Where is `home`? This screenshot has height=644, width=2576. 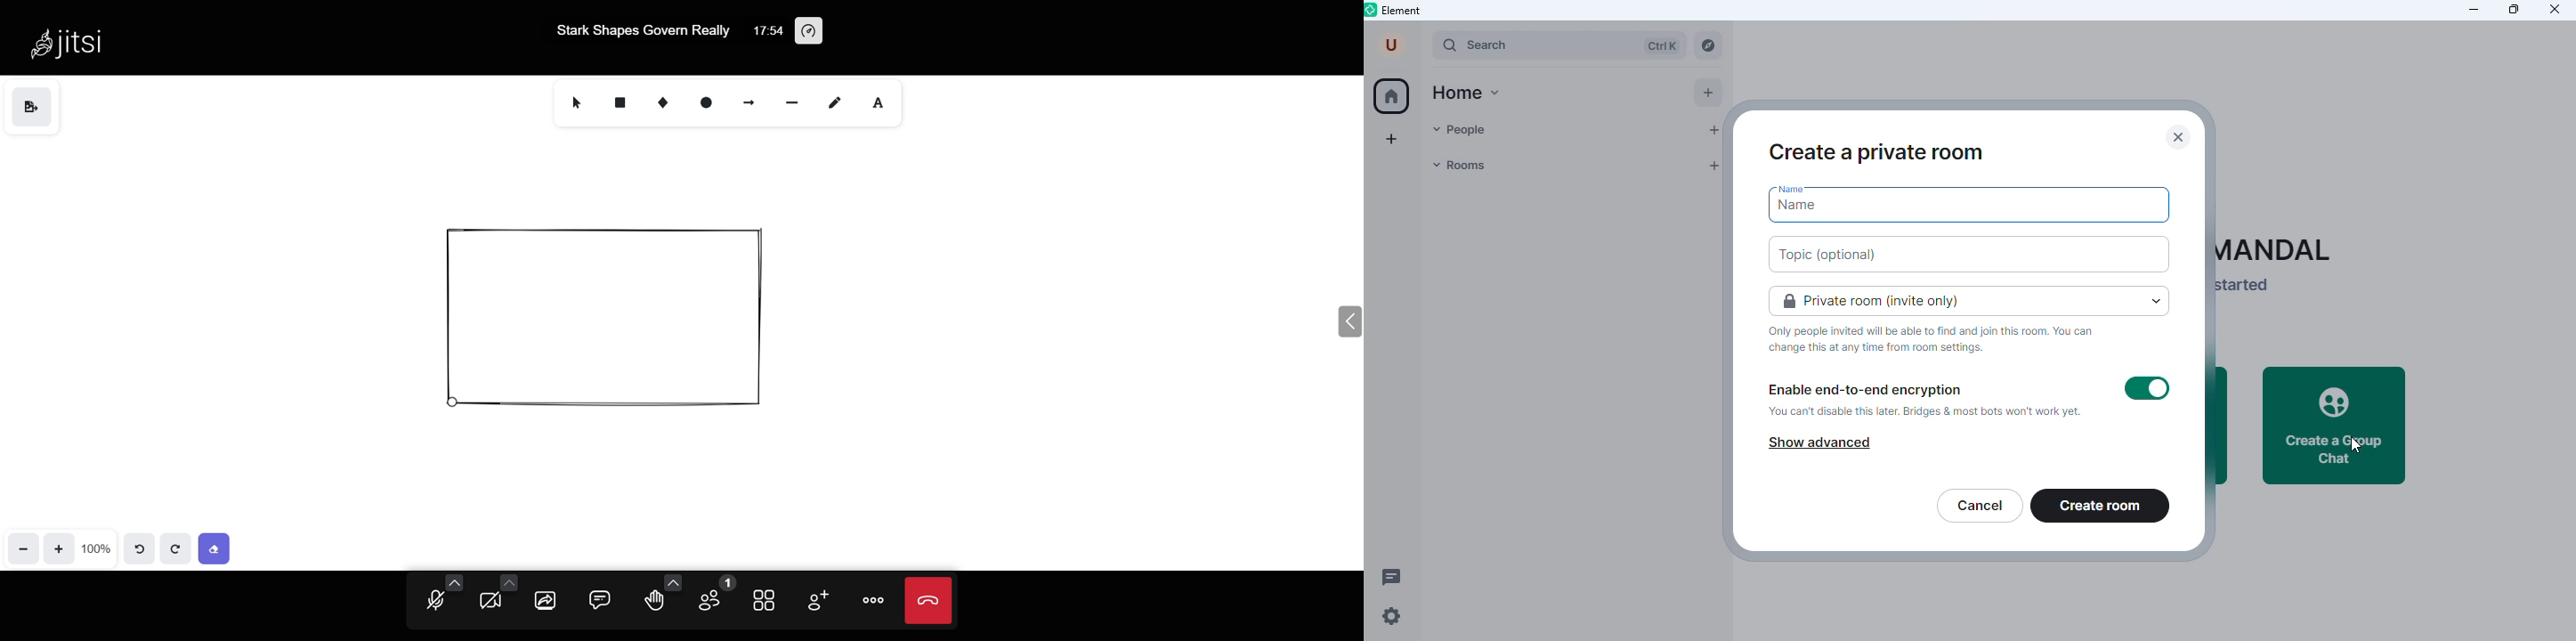 home is located at coordinates (1470, 94).